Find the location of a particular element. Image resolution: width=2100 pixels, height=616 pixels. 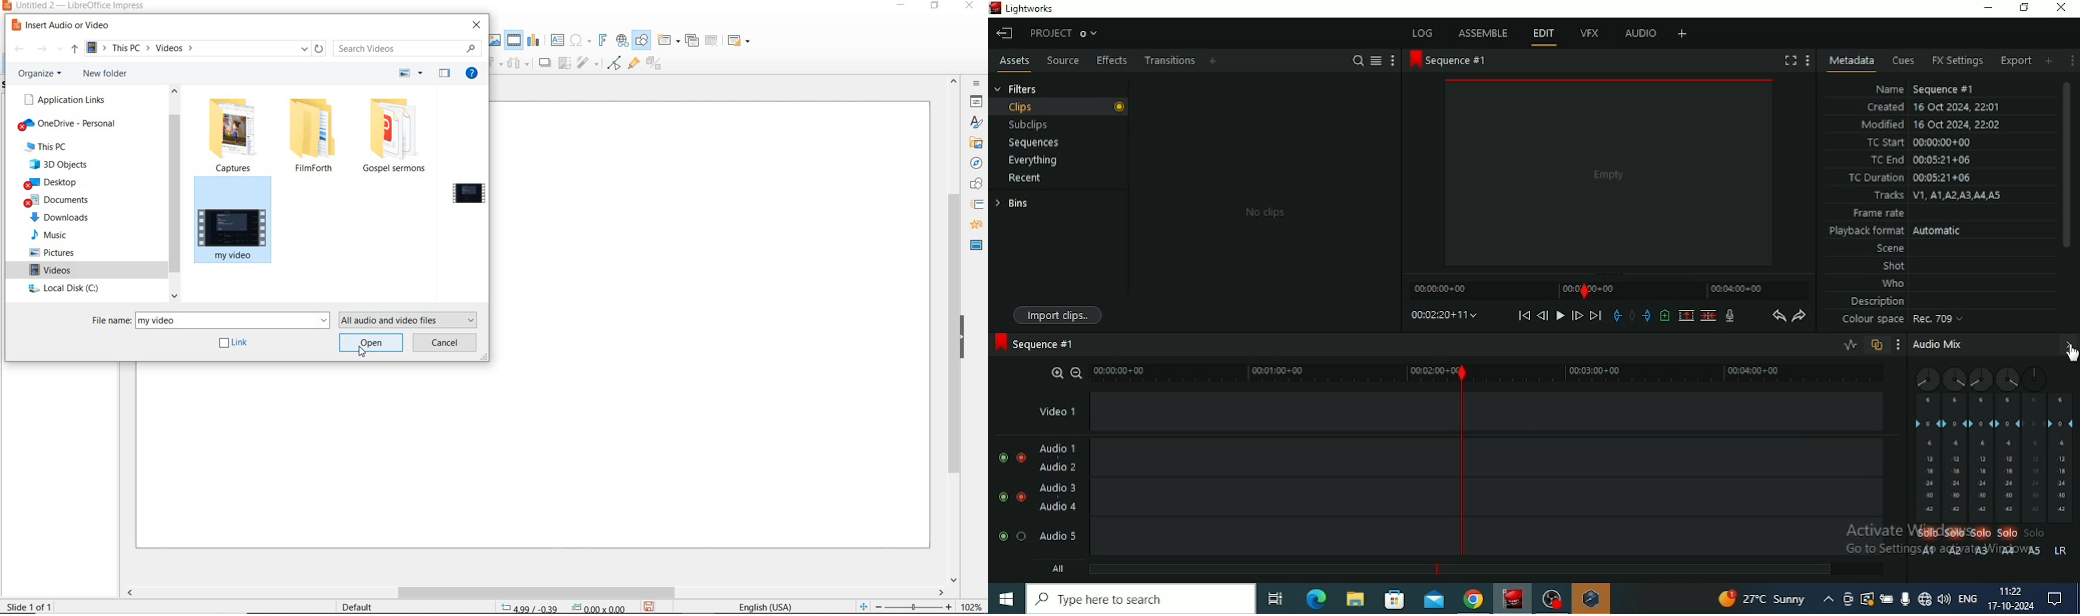

Nudge one frame back is located at coordinates (1542, 316).